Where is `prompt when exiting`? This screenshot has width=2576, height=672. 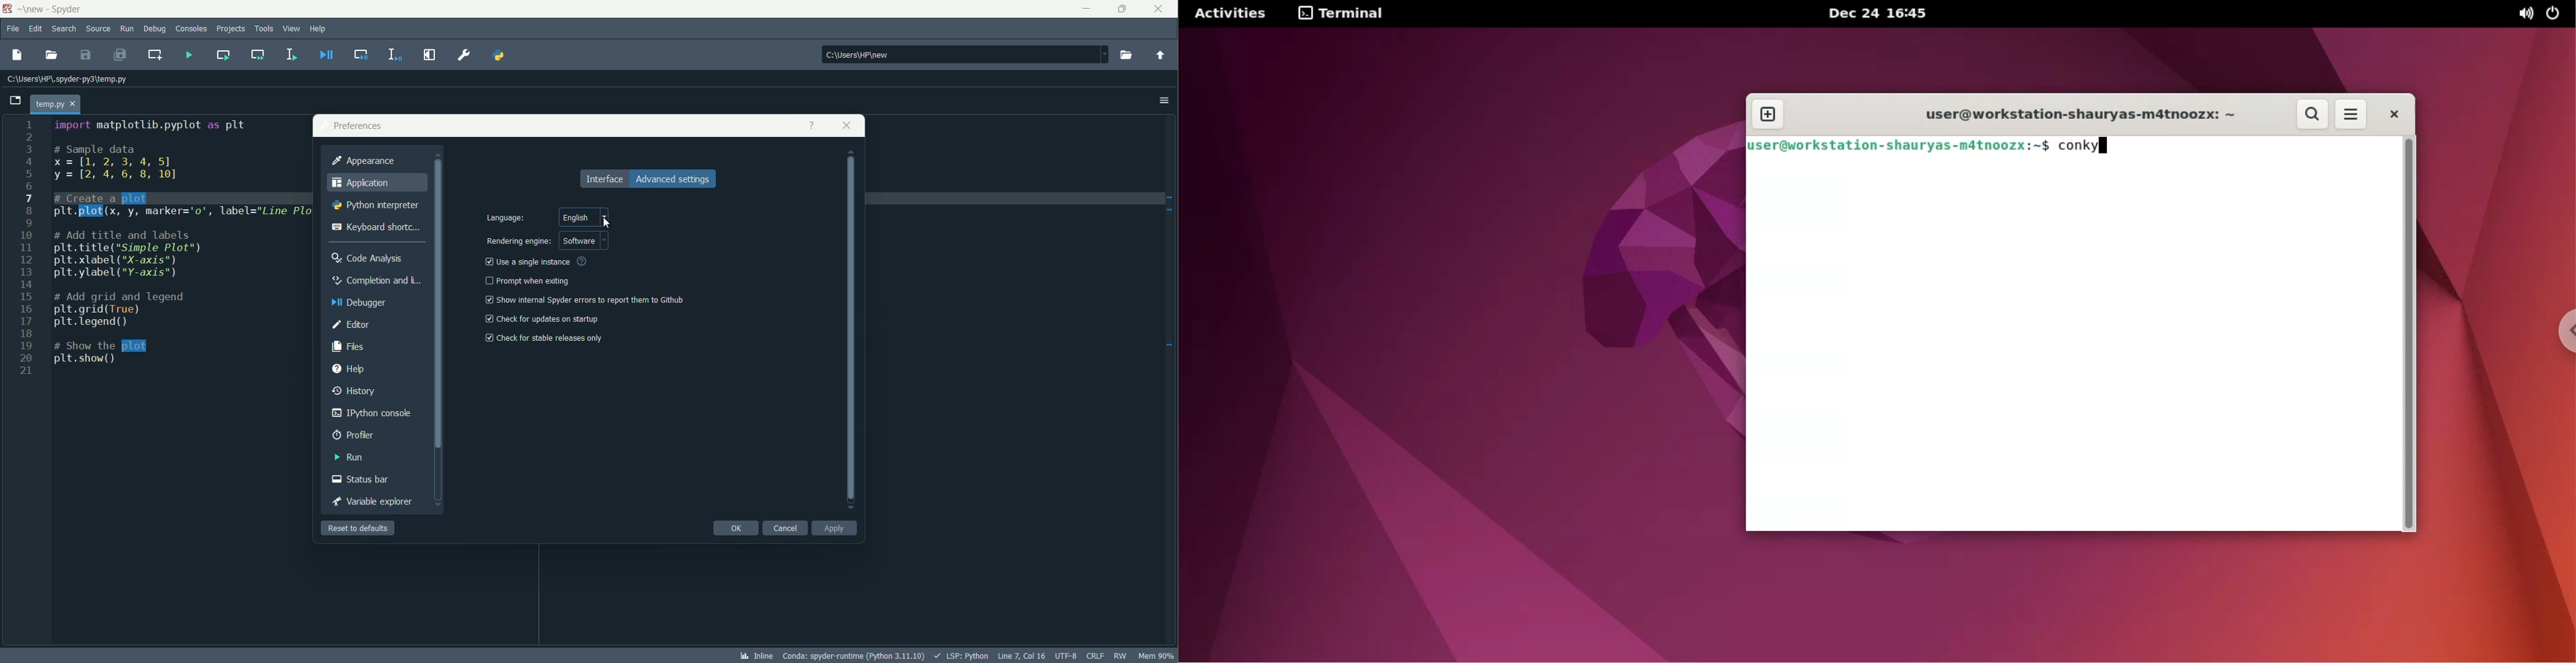
prompt when exiting is located at coordinates (533, 281).